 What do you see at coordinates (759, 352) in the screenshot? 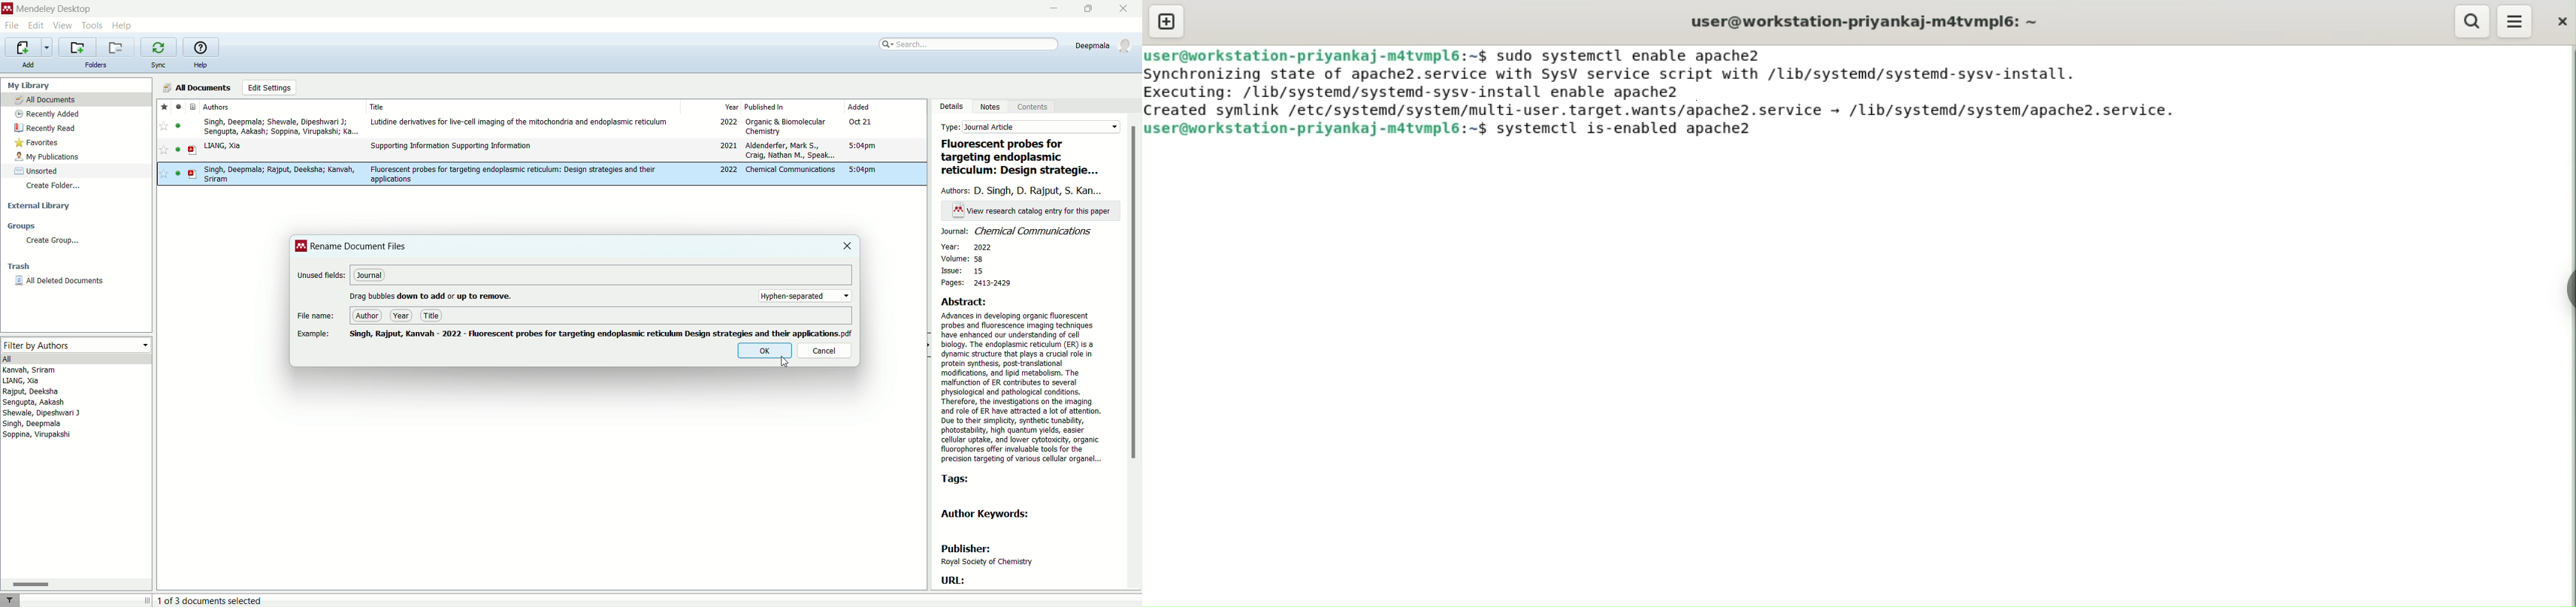
I see `ok` at bounding box center [759, 352].